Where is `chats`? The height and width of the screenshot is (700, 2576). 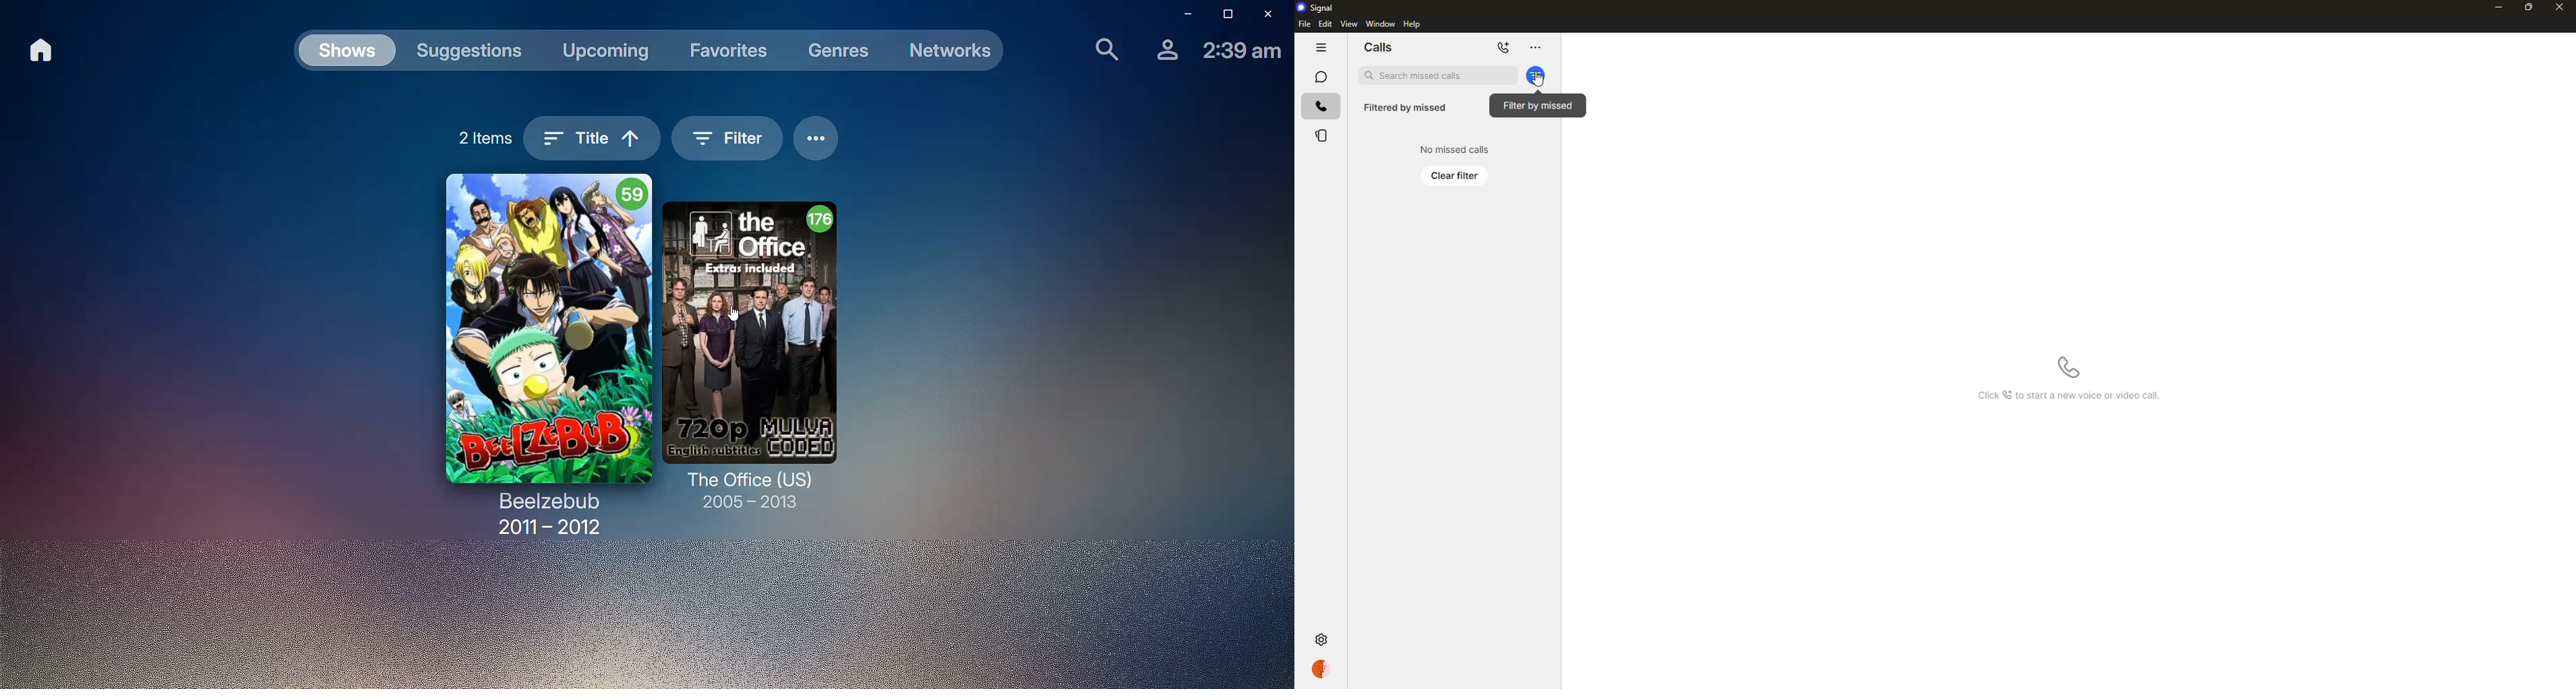
chats is located at coordinates (1320, 77).